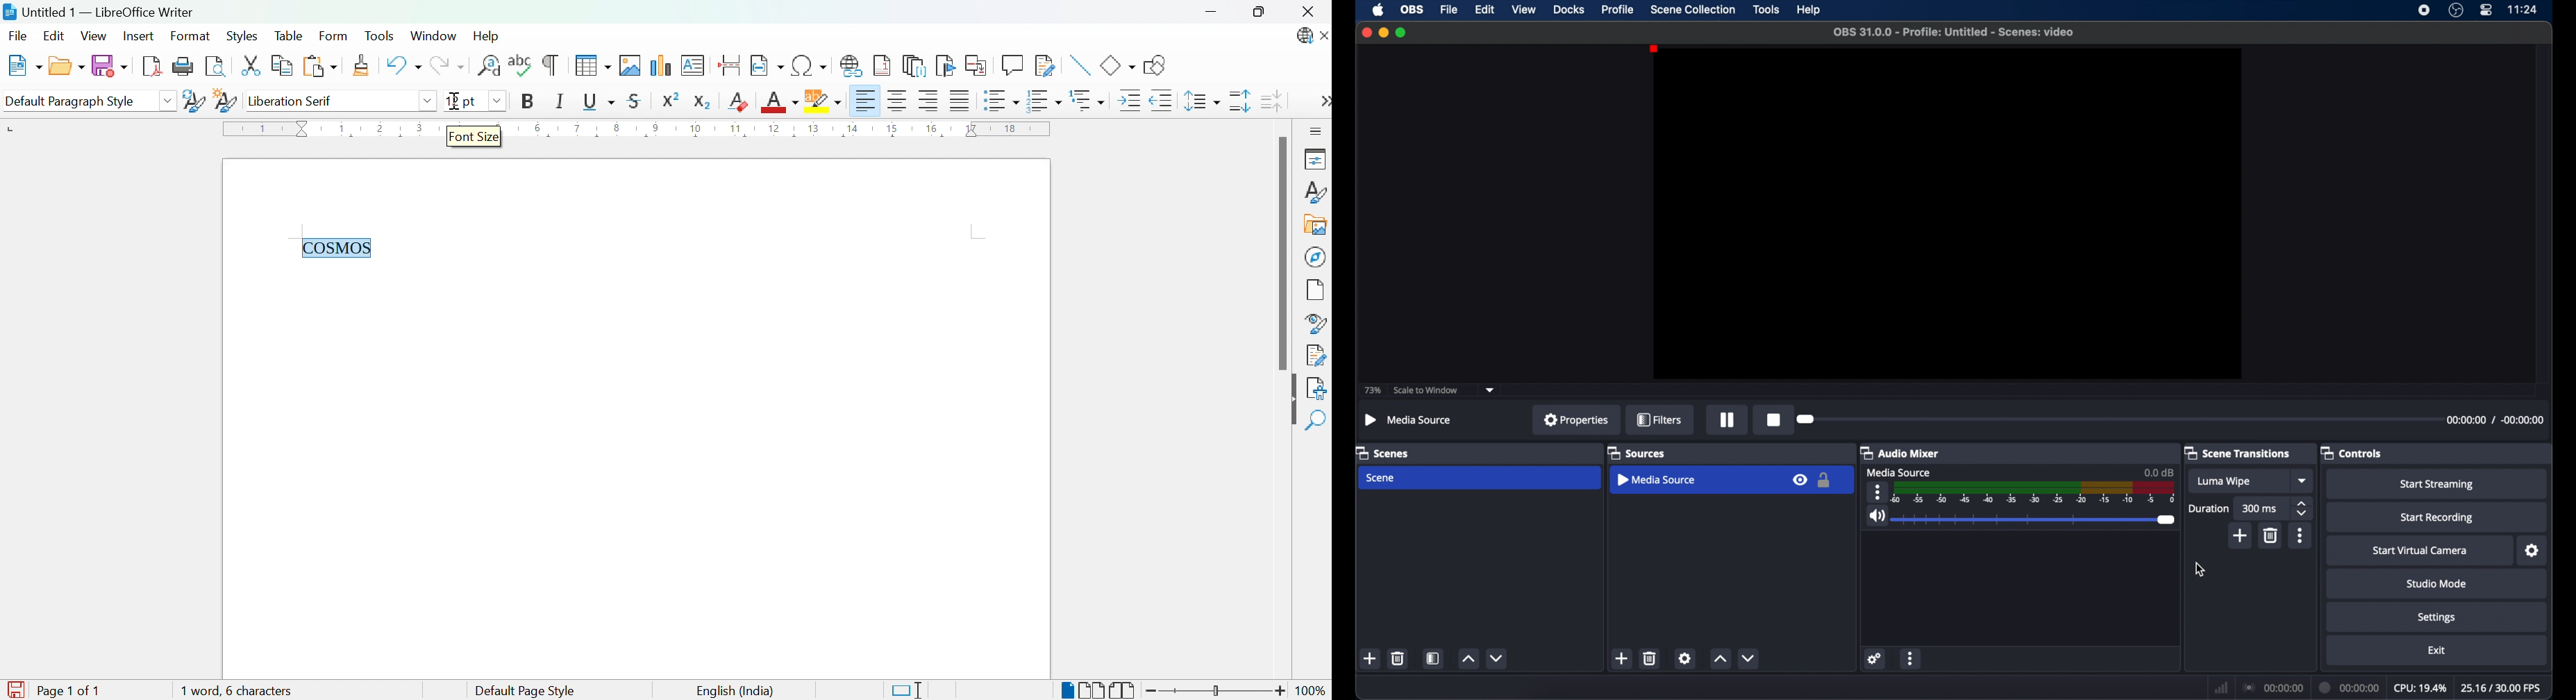 This screenshot has width=2576, height=700. What do you see at coordinates (1660, 419) in the screenshot?
I see `filters` at bounding box center [1660, 419].